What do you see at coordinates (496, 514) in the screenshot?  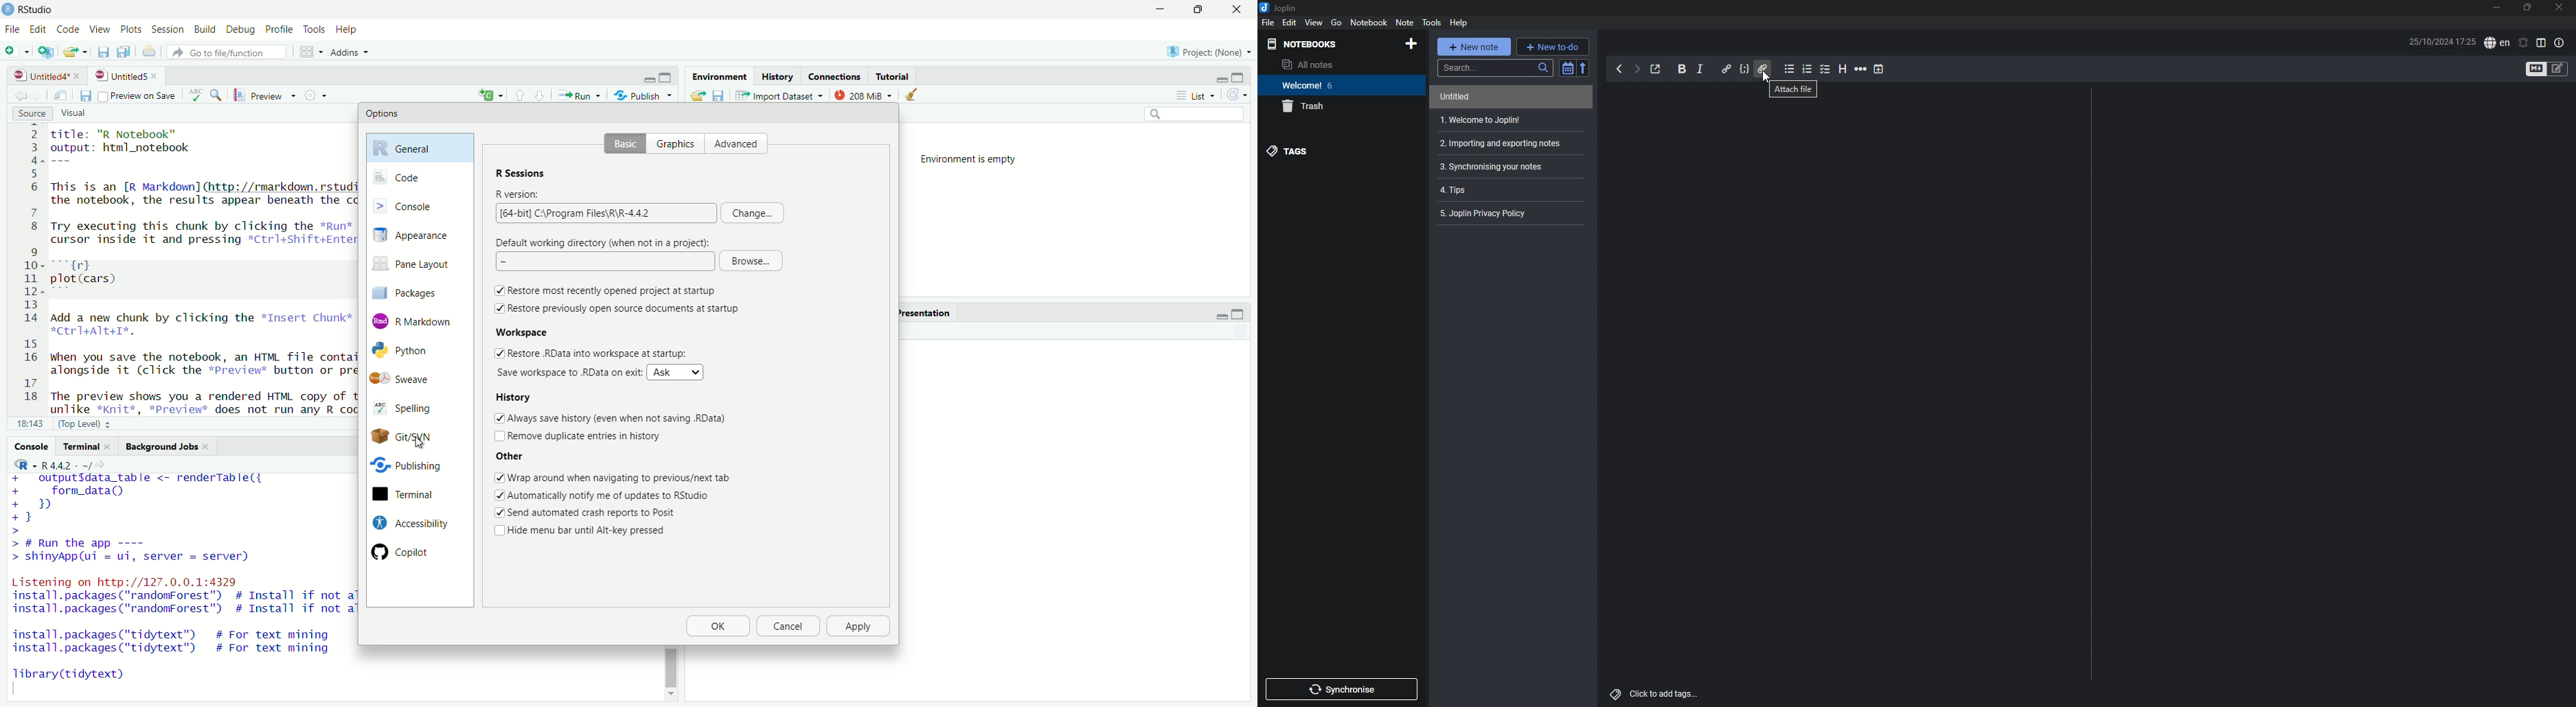 I see `check box` at bounding box center [496, 514].